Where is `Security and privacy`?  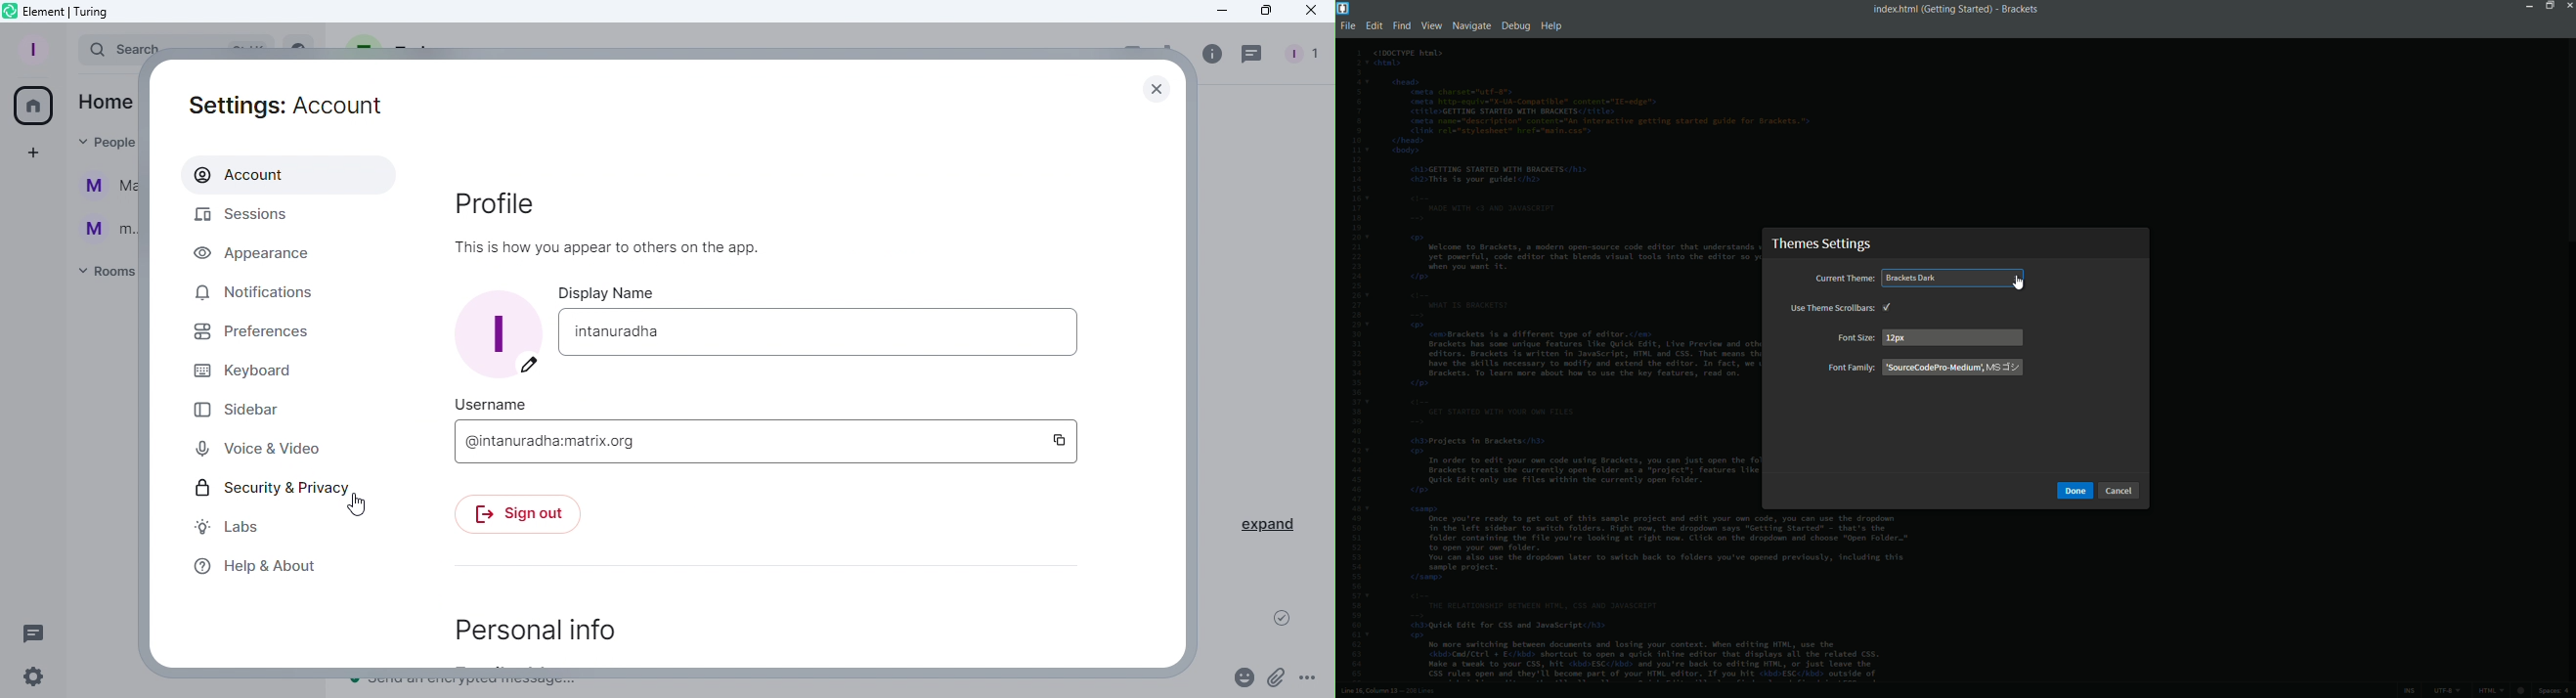
Security and privacy is located at coordinates (262, 490).